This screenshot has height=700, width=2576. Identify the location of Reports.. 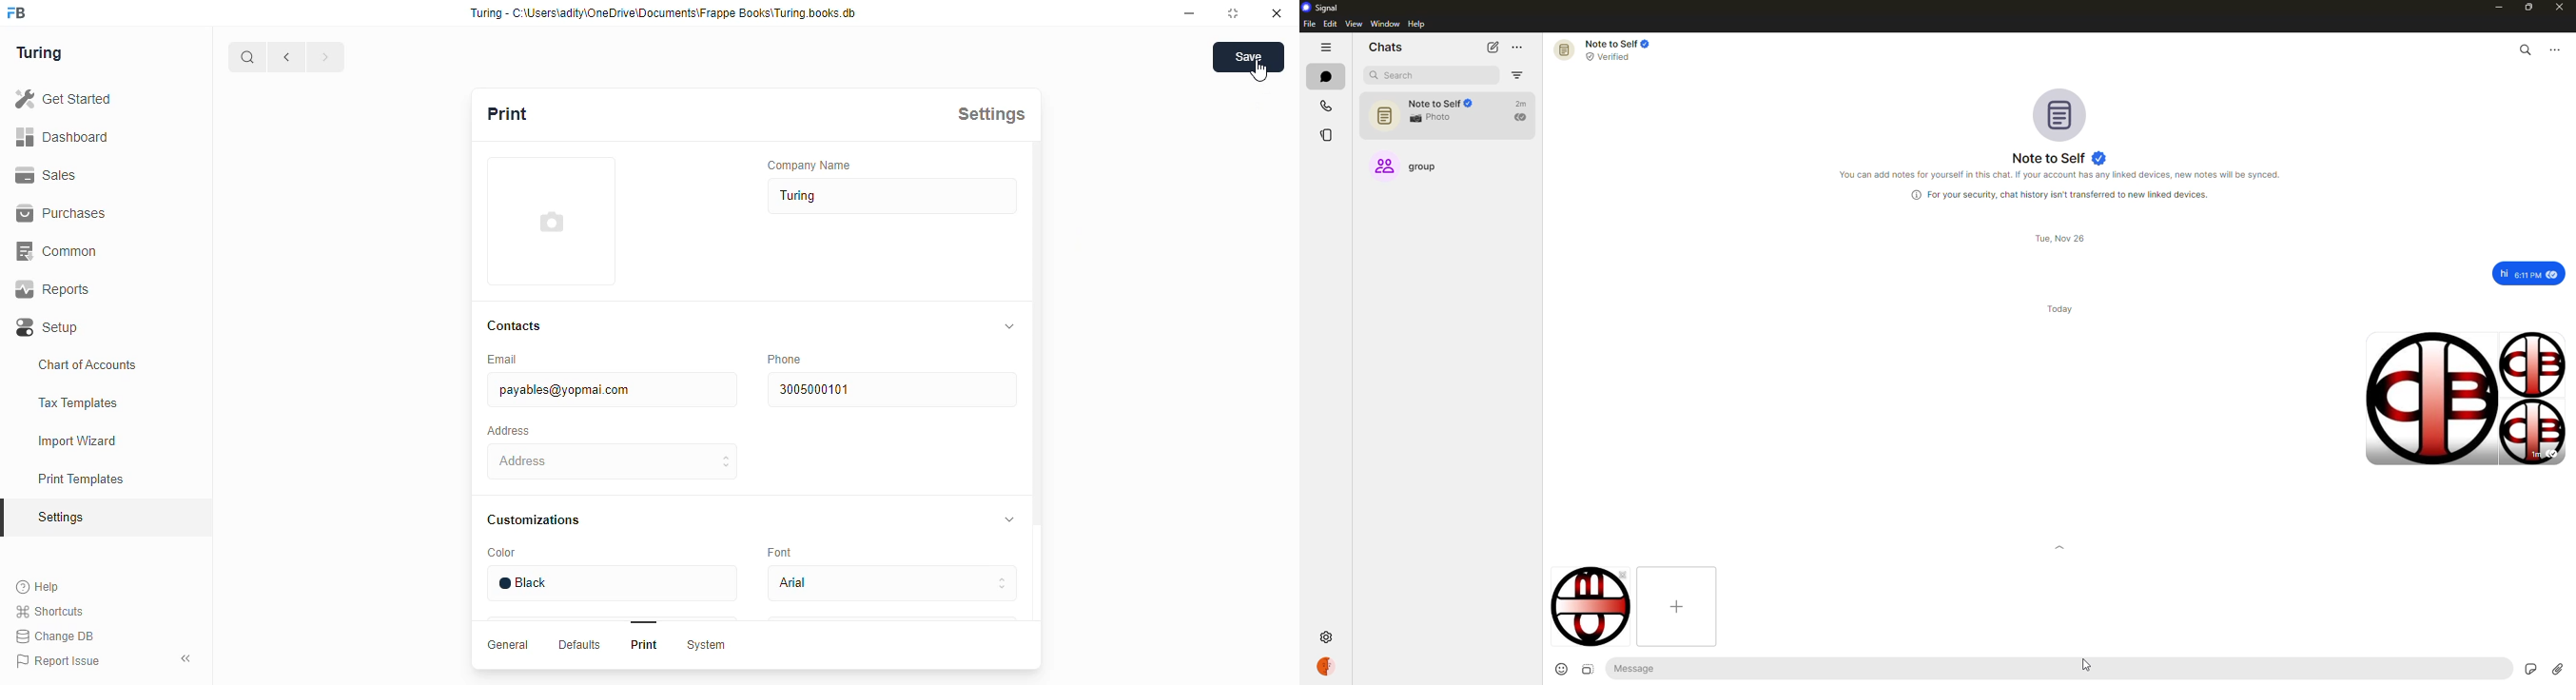
(103, 289).